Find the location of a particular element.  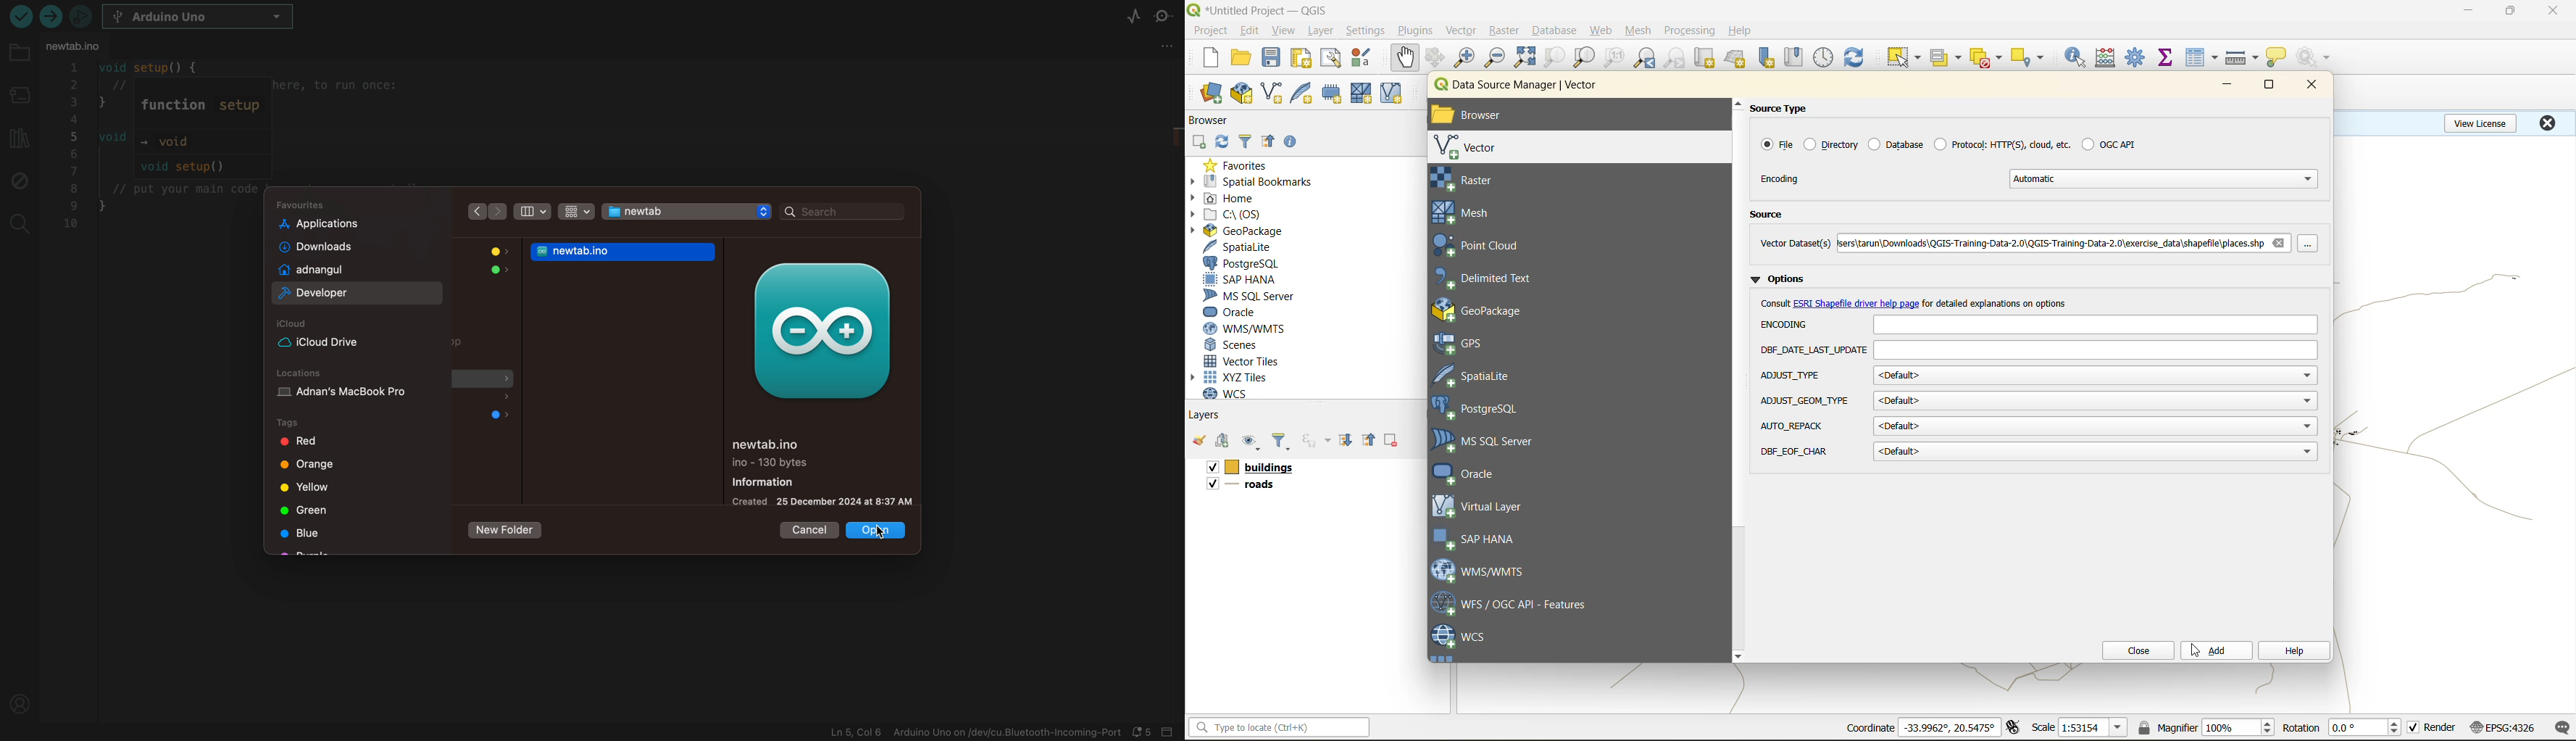

close slide bar is located at coordinates (1174, 733).